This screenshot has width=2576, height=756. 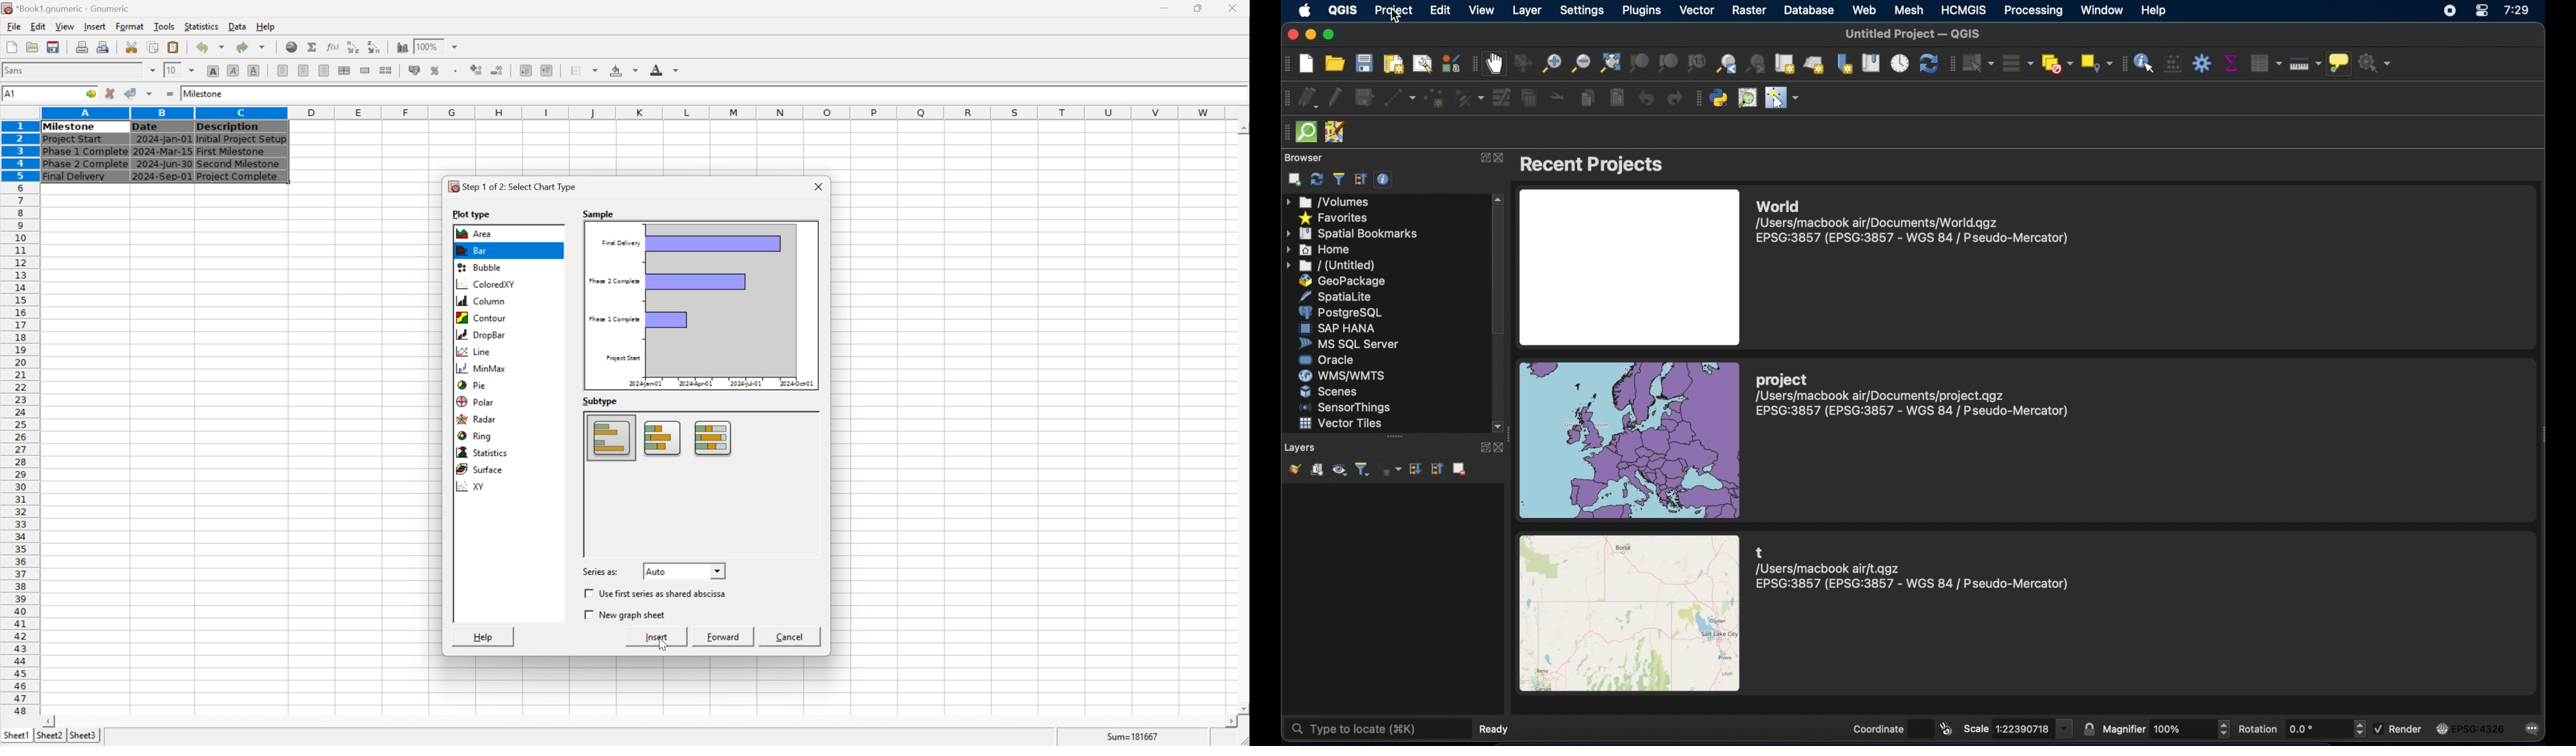 What do you see at coordinates (154, 47) in the screenshot?
I see `copy from selection` at bounding box center [154, 47].